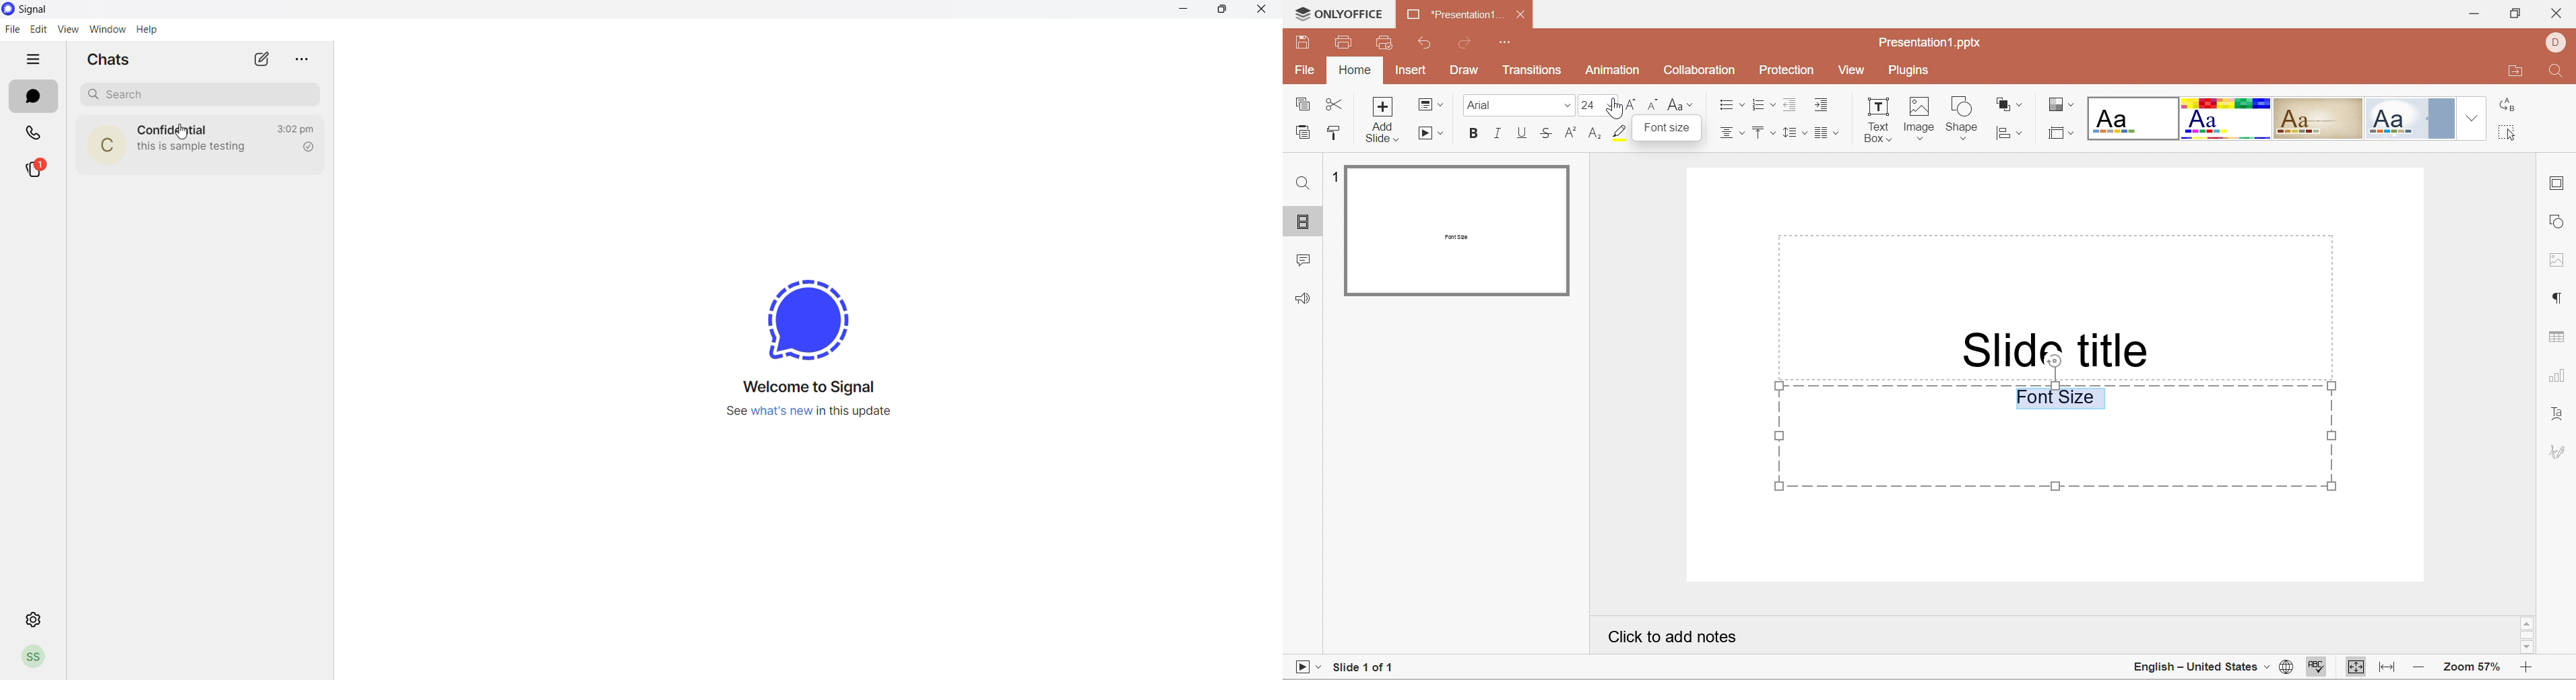  What do you see at coordinates (1826, 134) in the screenshot?
I see `Merge and center` at bounding box center [1826, 134].